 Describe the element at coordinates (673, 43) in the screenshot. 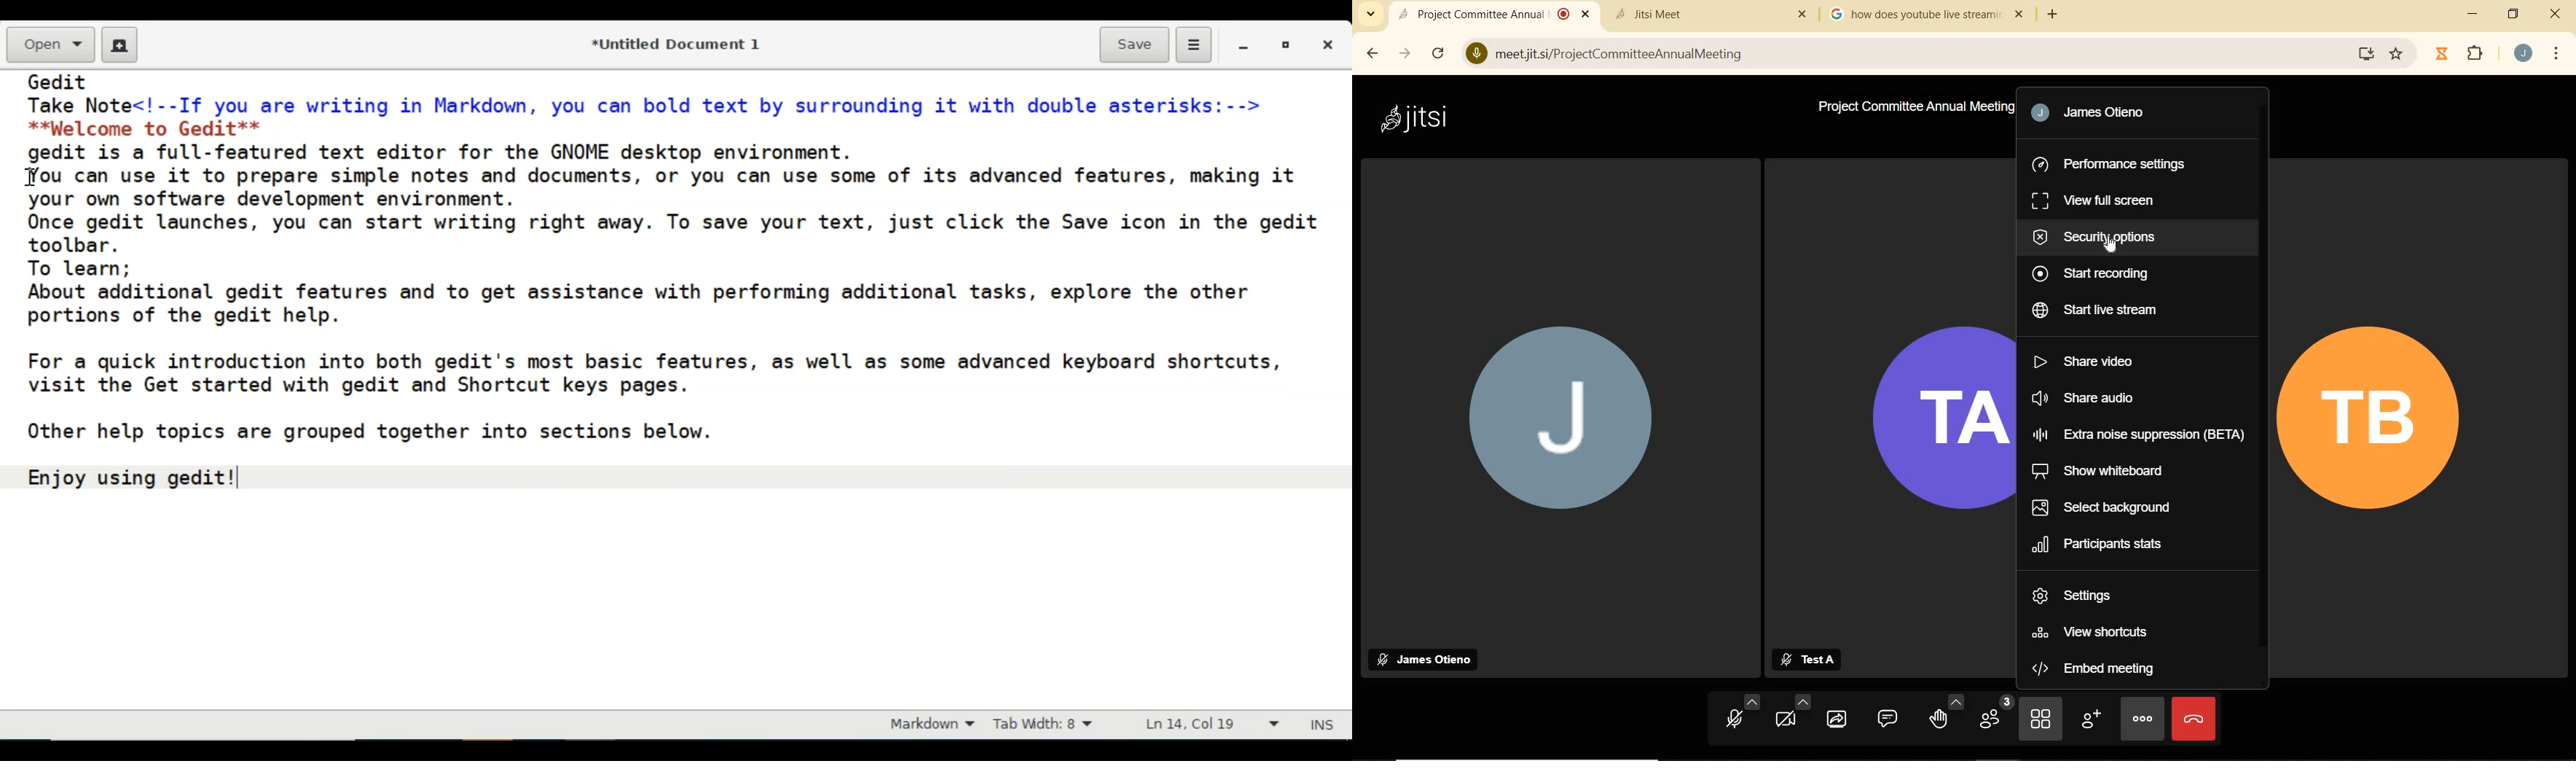

I see `Untitled  document` at that location.